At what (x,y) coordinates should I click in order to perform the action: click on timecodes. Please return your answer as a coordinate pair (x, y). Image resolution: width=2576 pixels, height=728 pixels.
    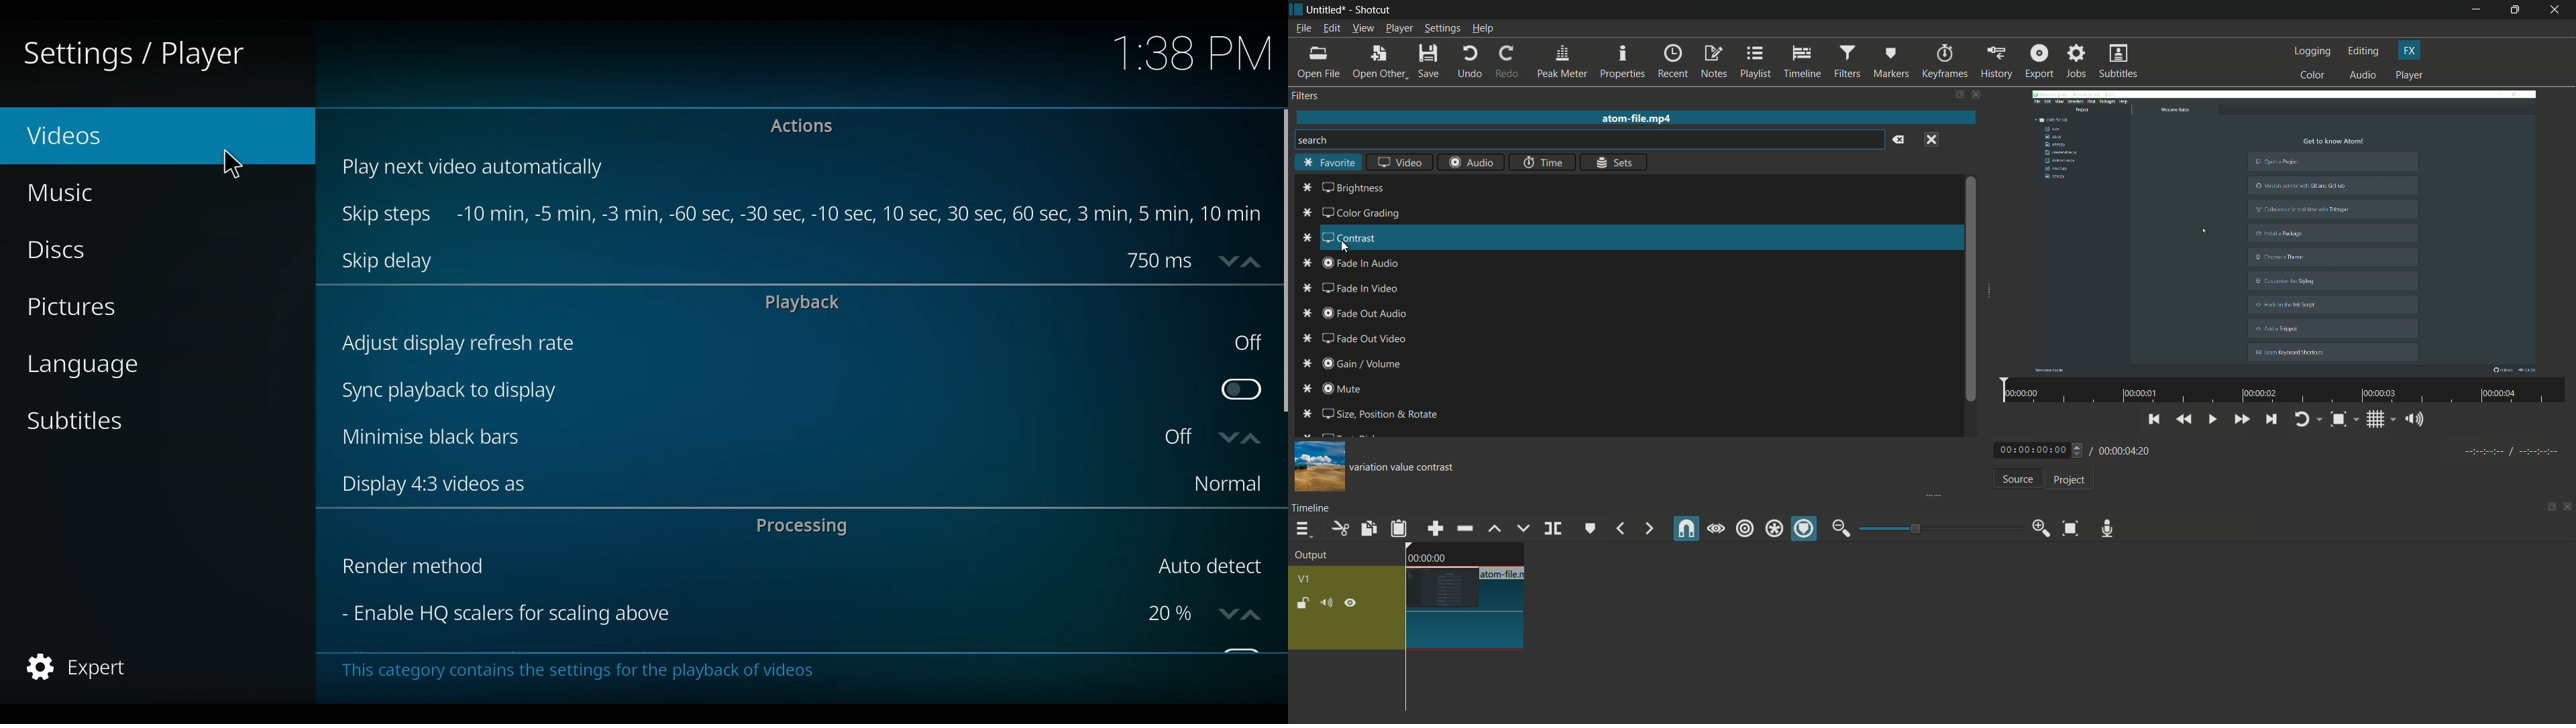
    Looking at the image, I should click on (2510, 449).